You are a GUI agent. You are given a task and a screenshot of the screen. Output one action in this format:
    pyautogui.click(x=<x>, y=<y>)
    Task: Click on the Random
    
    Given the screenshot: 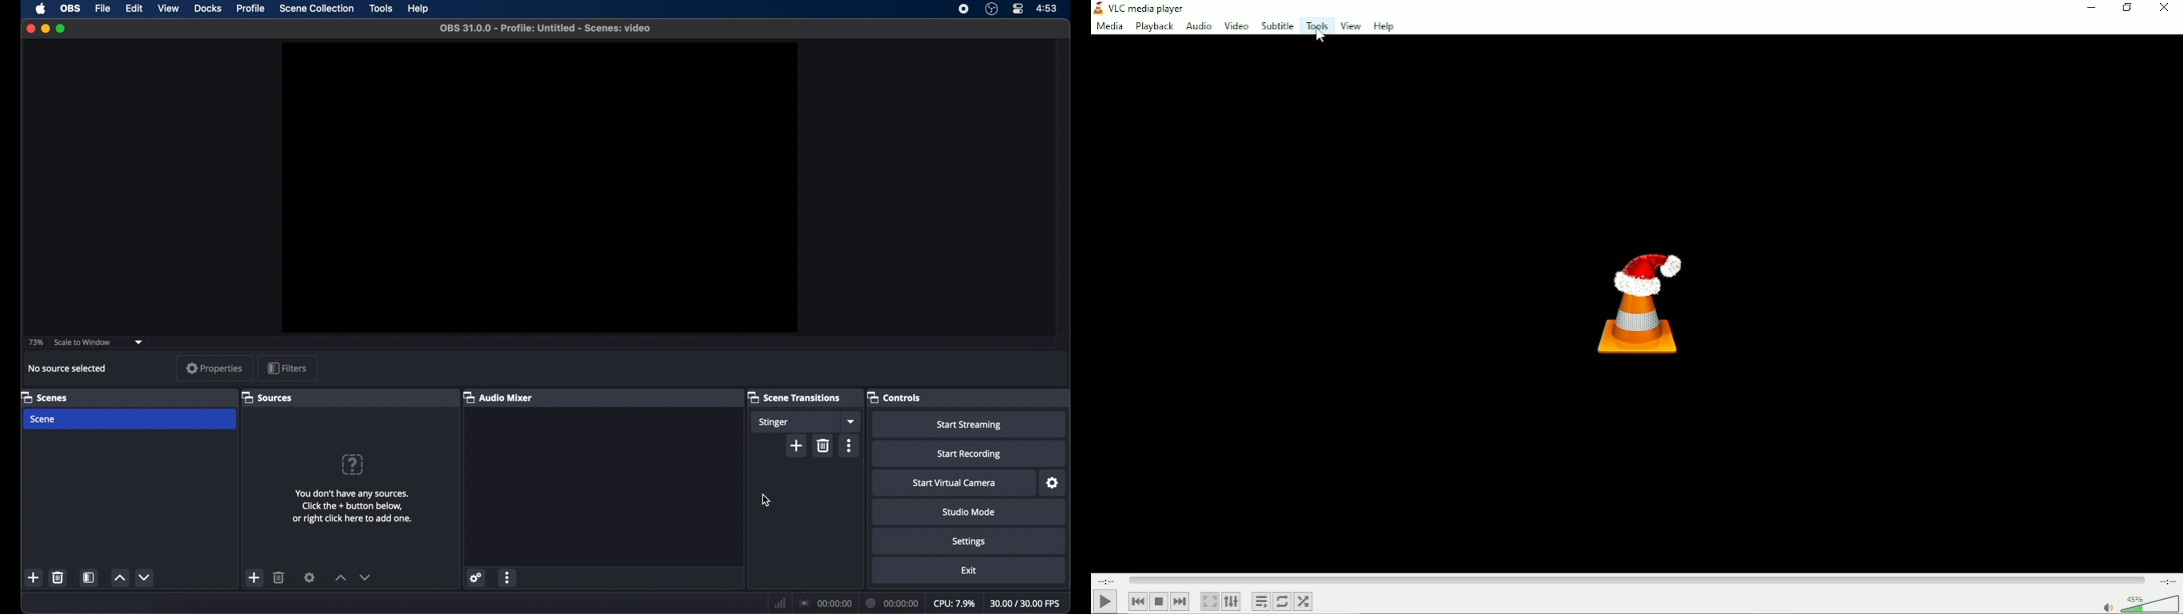 What is the action you would take?
    pyautogui.click(x=1304, y=601)
    